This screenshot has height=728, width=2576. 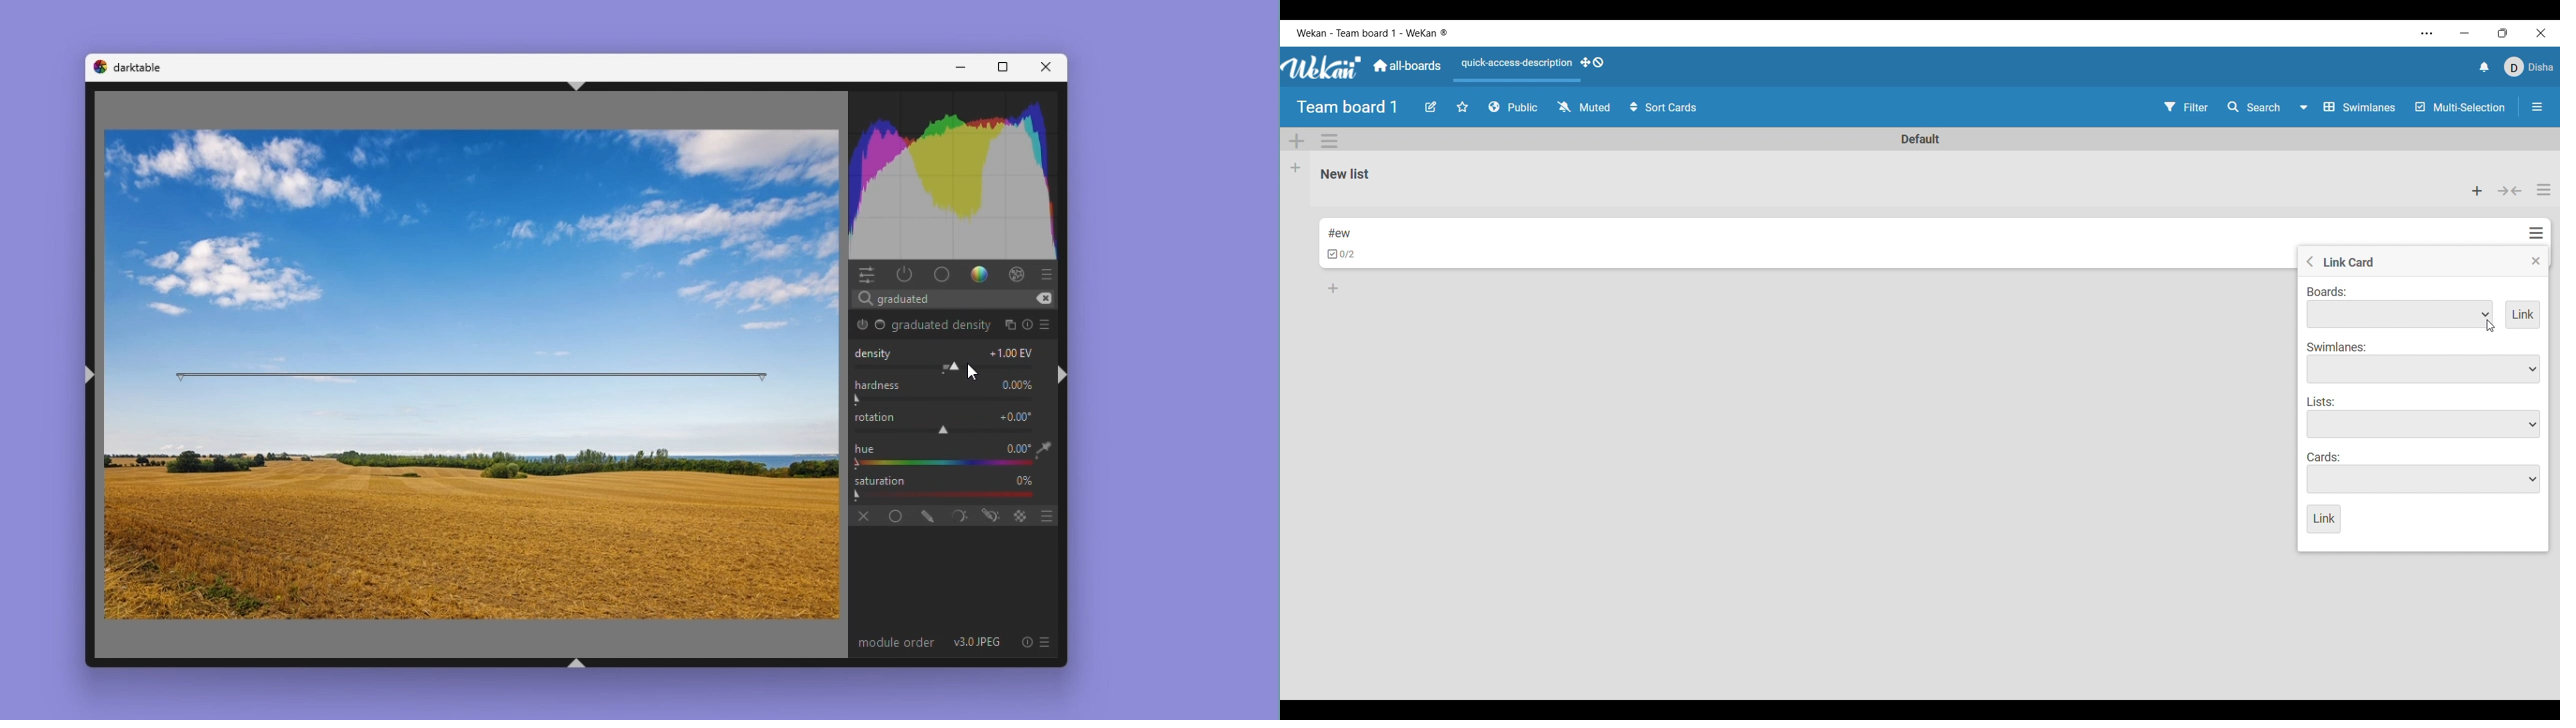 I want to click on Add link, so click(x=2523, y=315).